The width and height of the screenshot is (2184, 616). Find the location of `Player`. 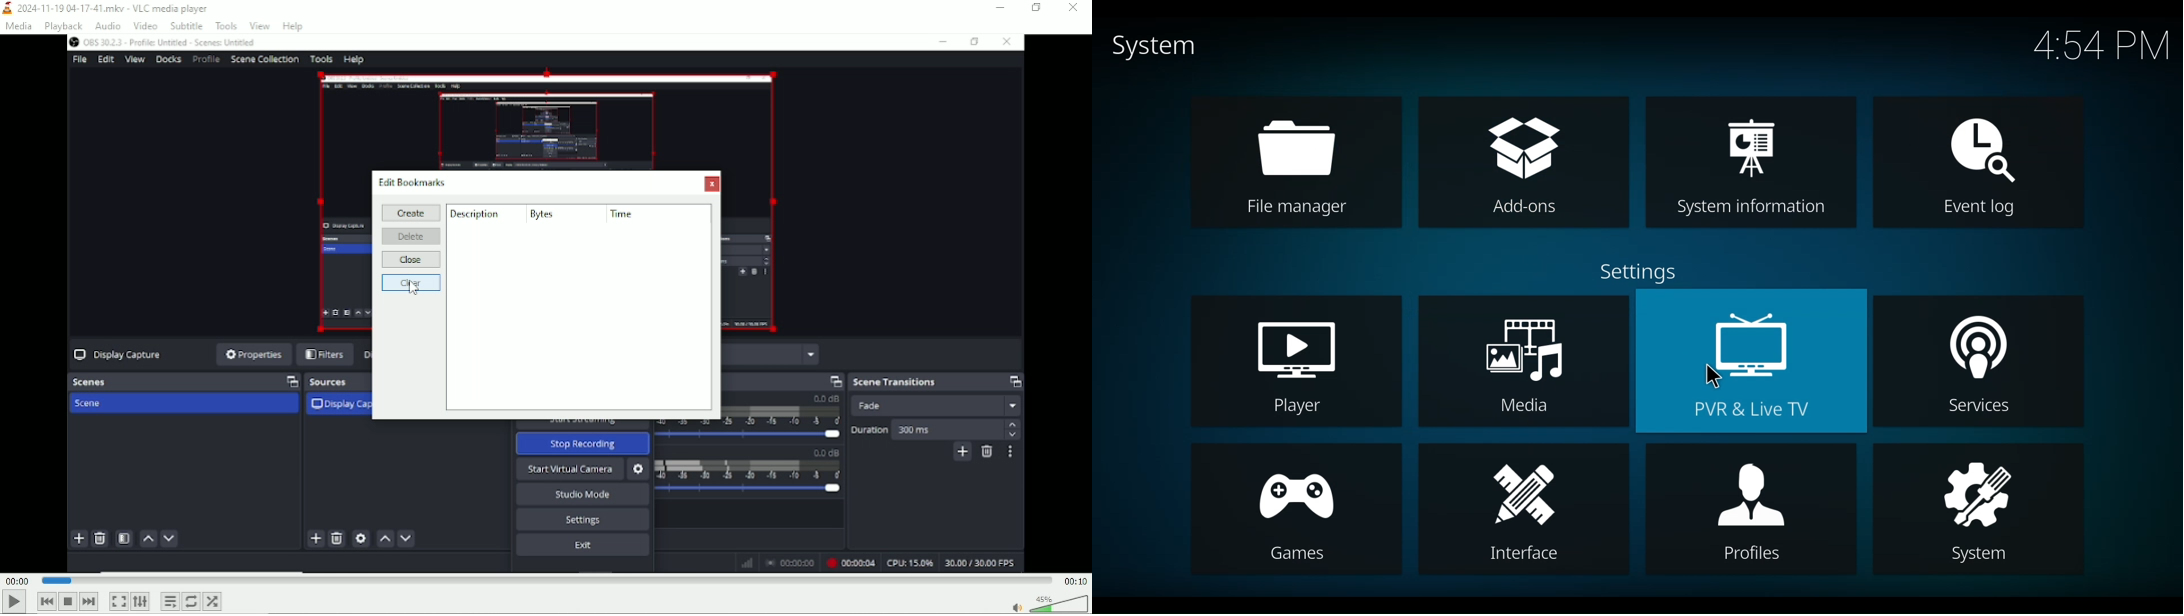

Player is located at coordinates (1296, 360).